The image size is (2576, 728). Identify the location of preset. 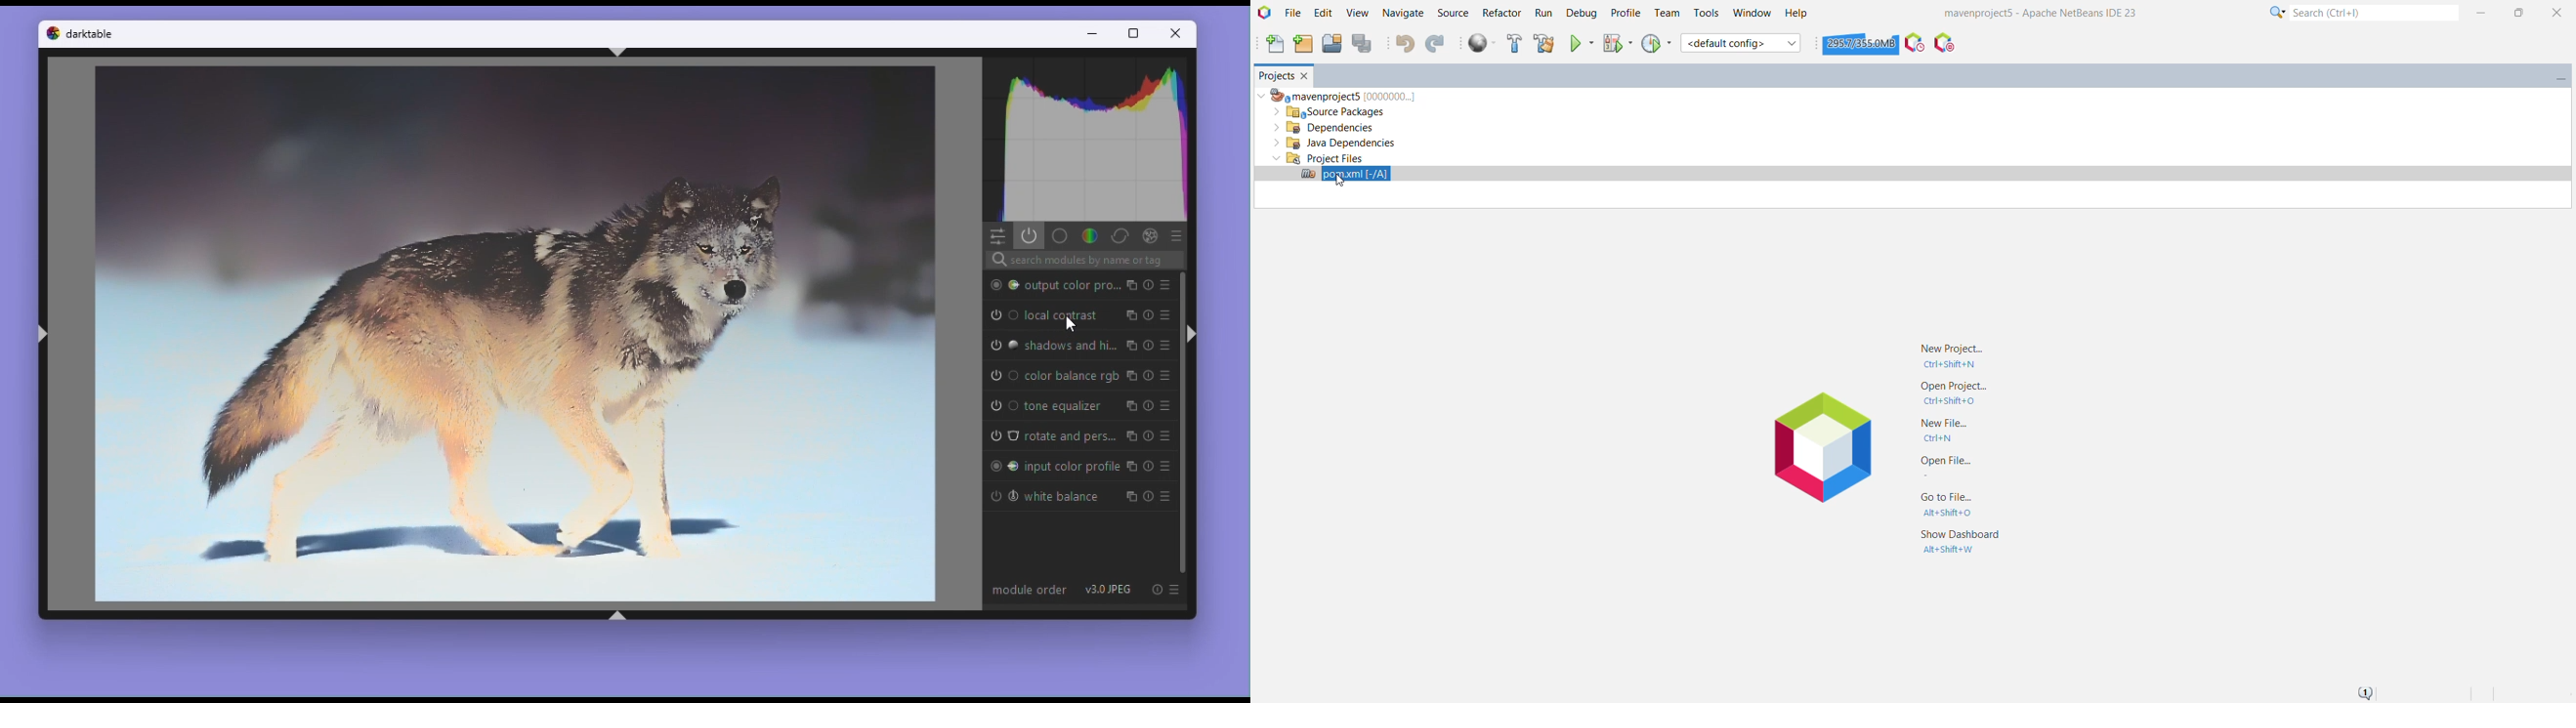
(1169, 493).